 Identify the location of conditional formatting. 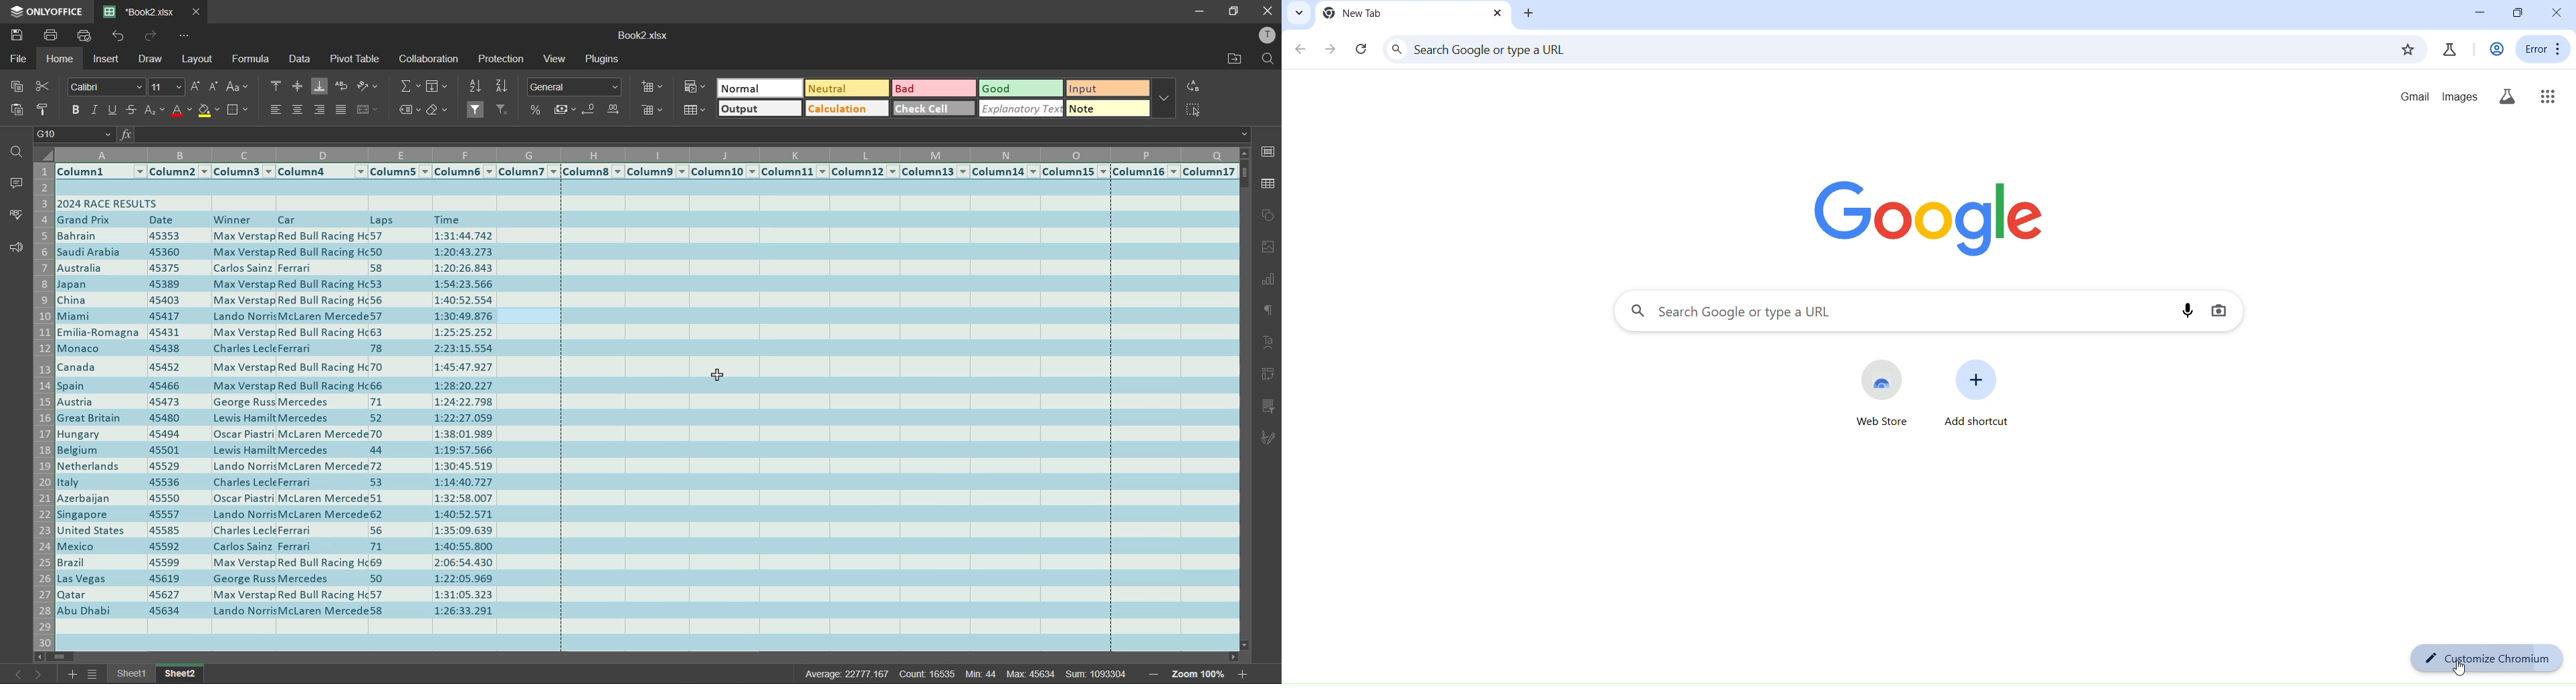
(694, 85).